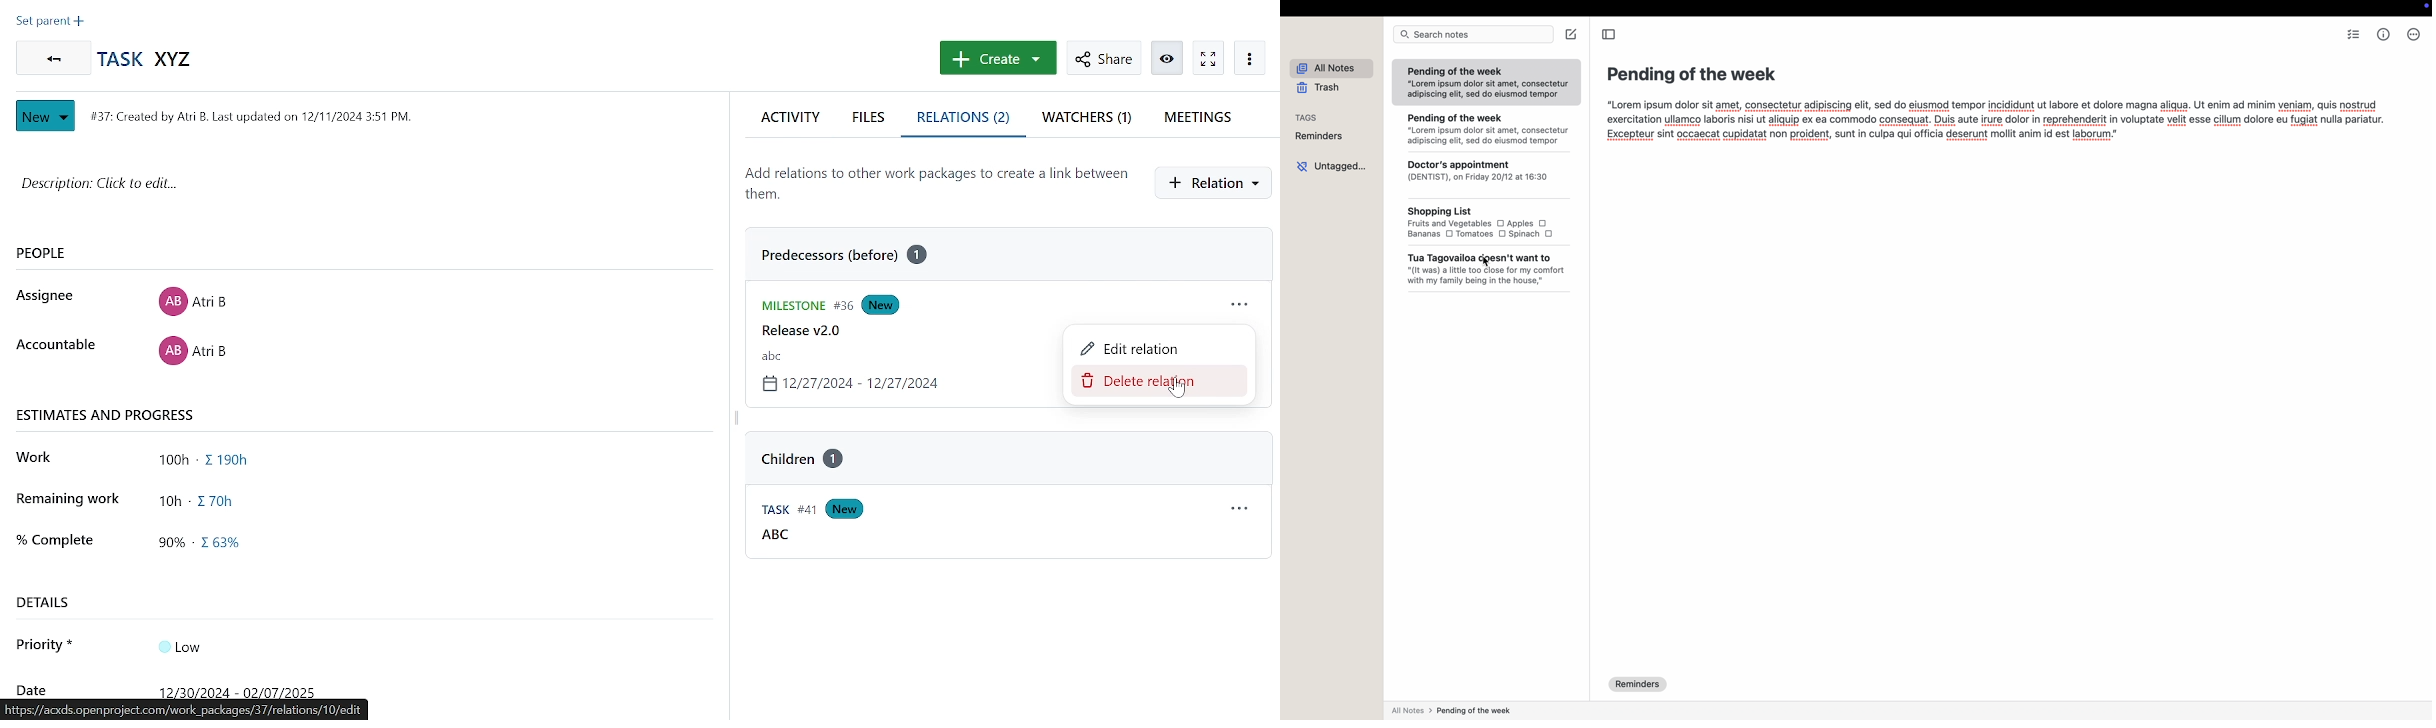 The image size is (2436, 728). I want to click on metrics, so click(2384, 35).